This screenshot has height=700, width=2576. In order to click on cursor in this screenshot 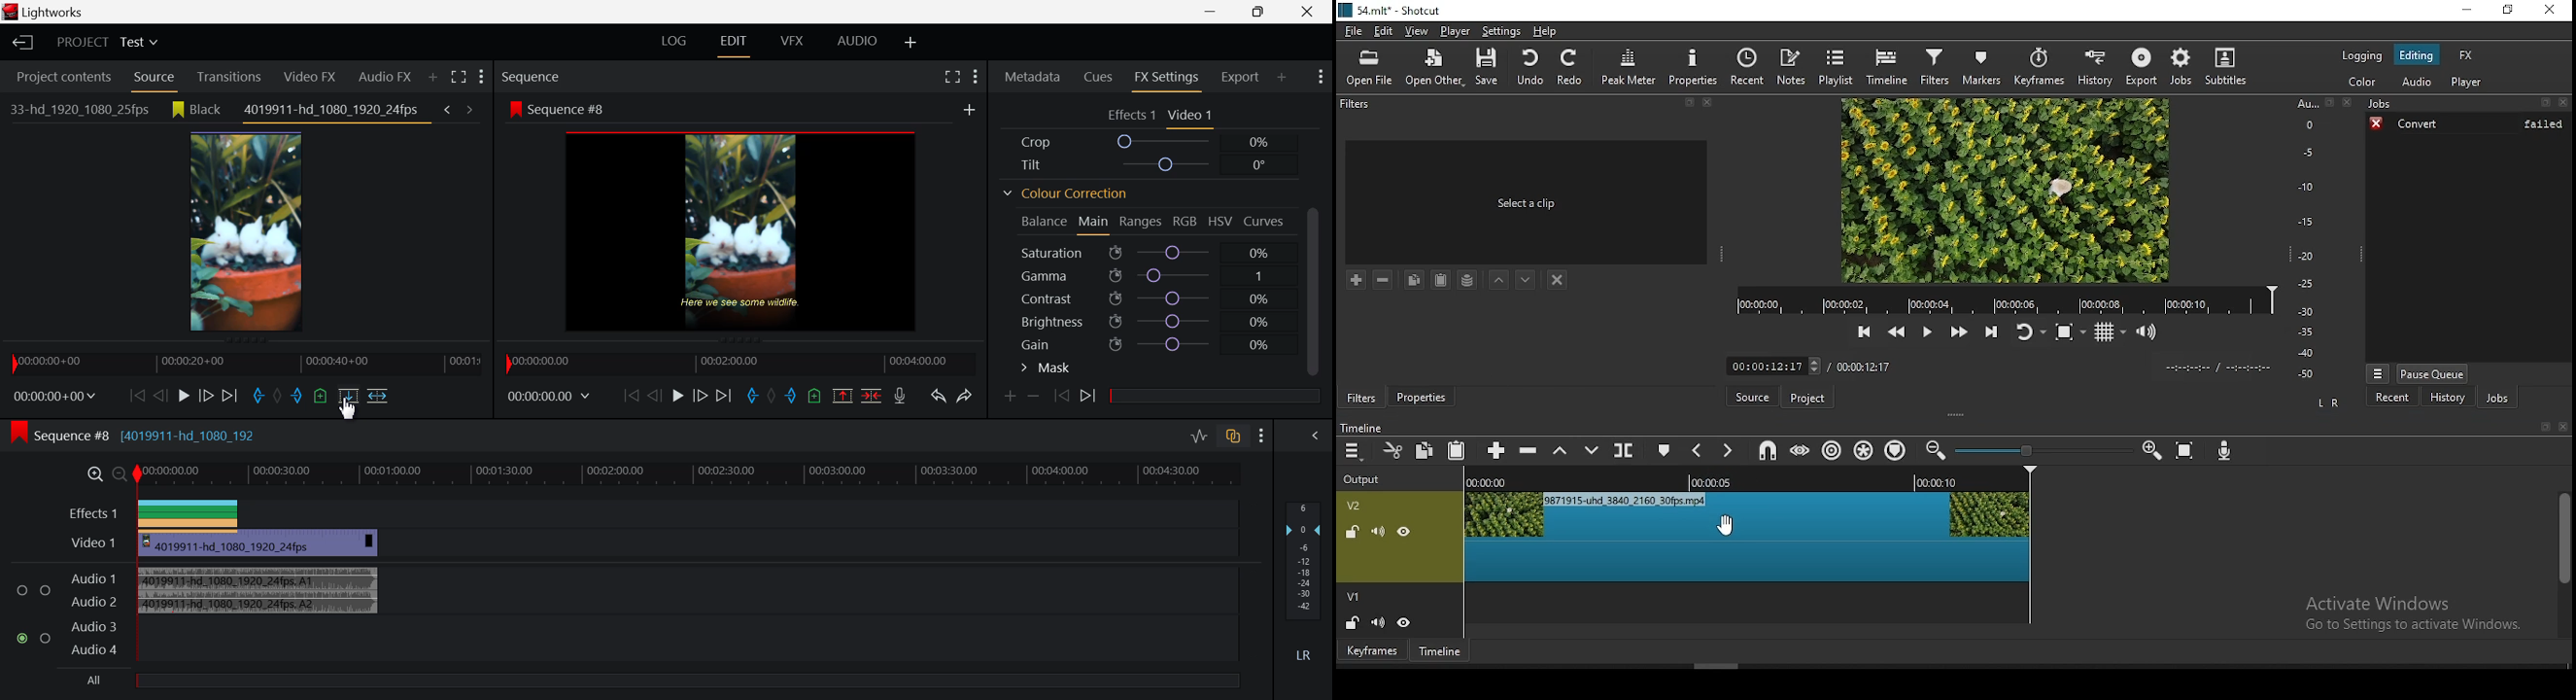, I will do `click(1725, 526)`.